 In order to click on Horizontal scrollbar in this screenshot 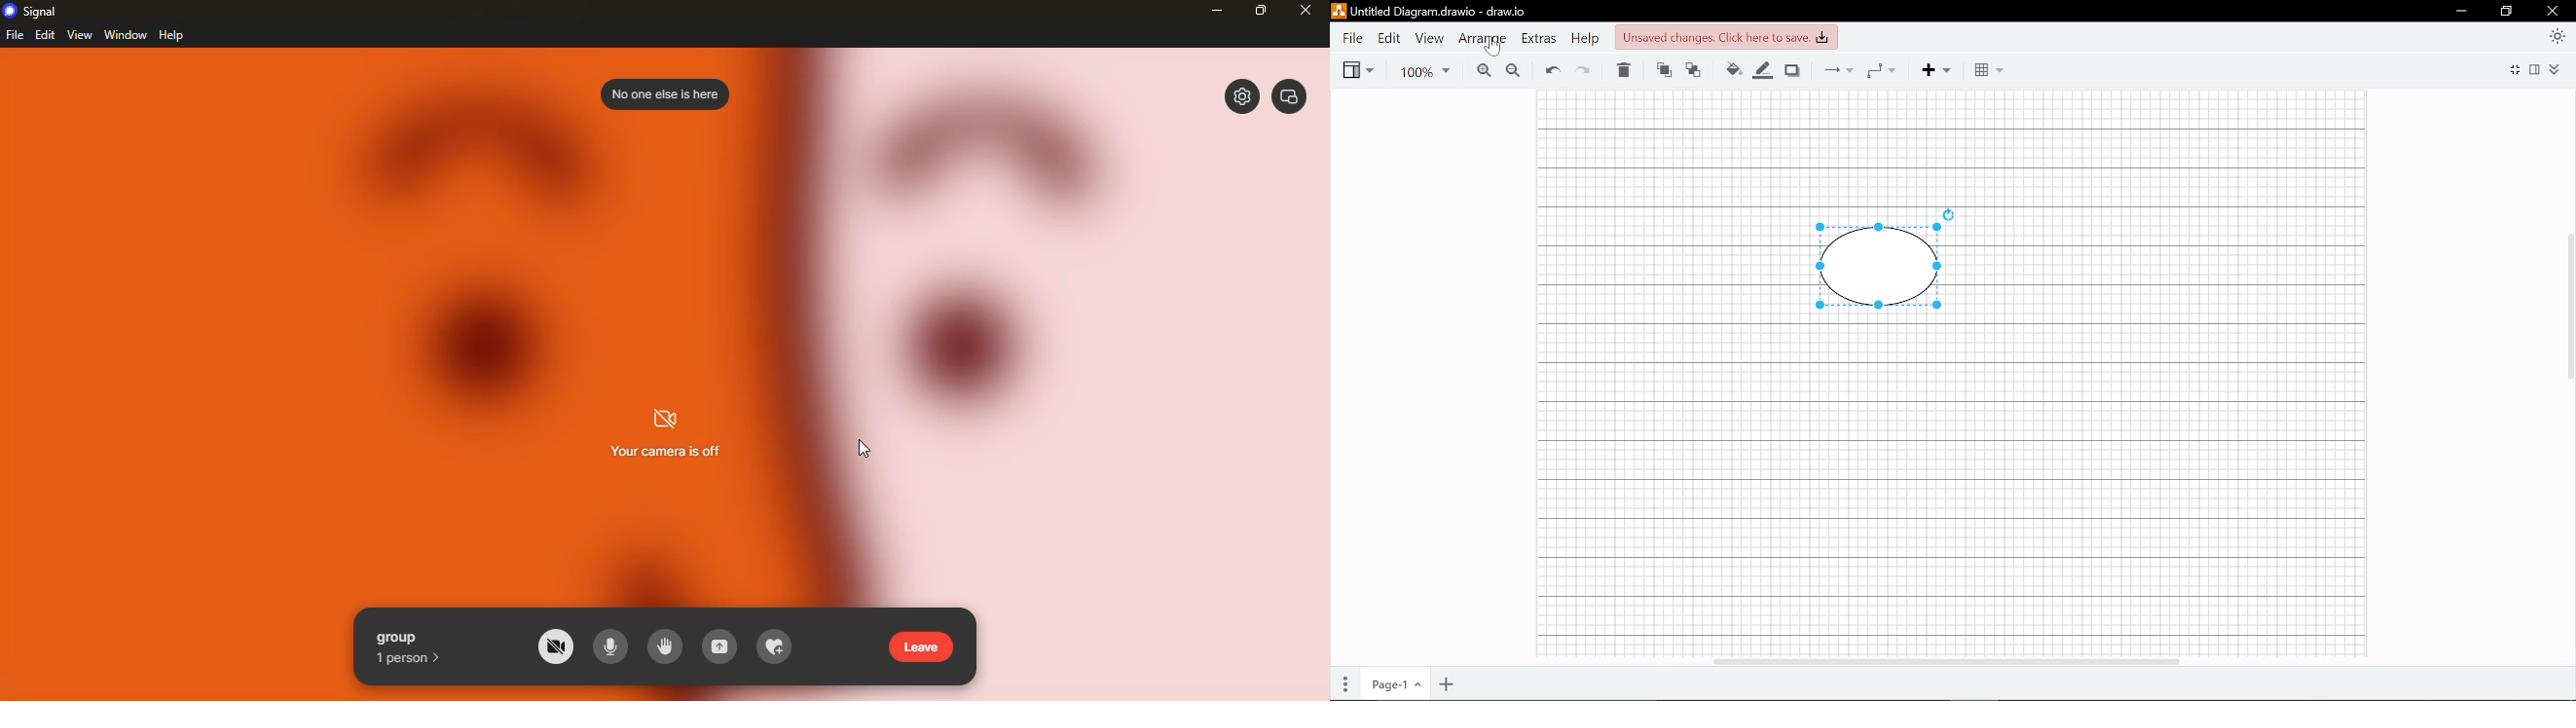, I will do `click(1944, 658)`.